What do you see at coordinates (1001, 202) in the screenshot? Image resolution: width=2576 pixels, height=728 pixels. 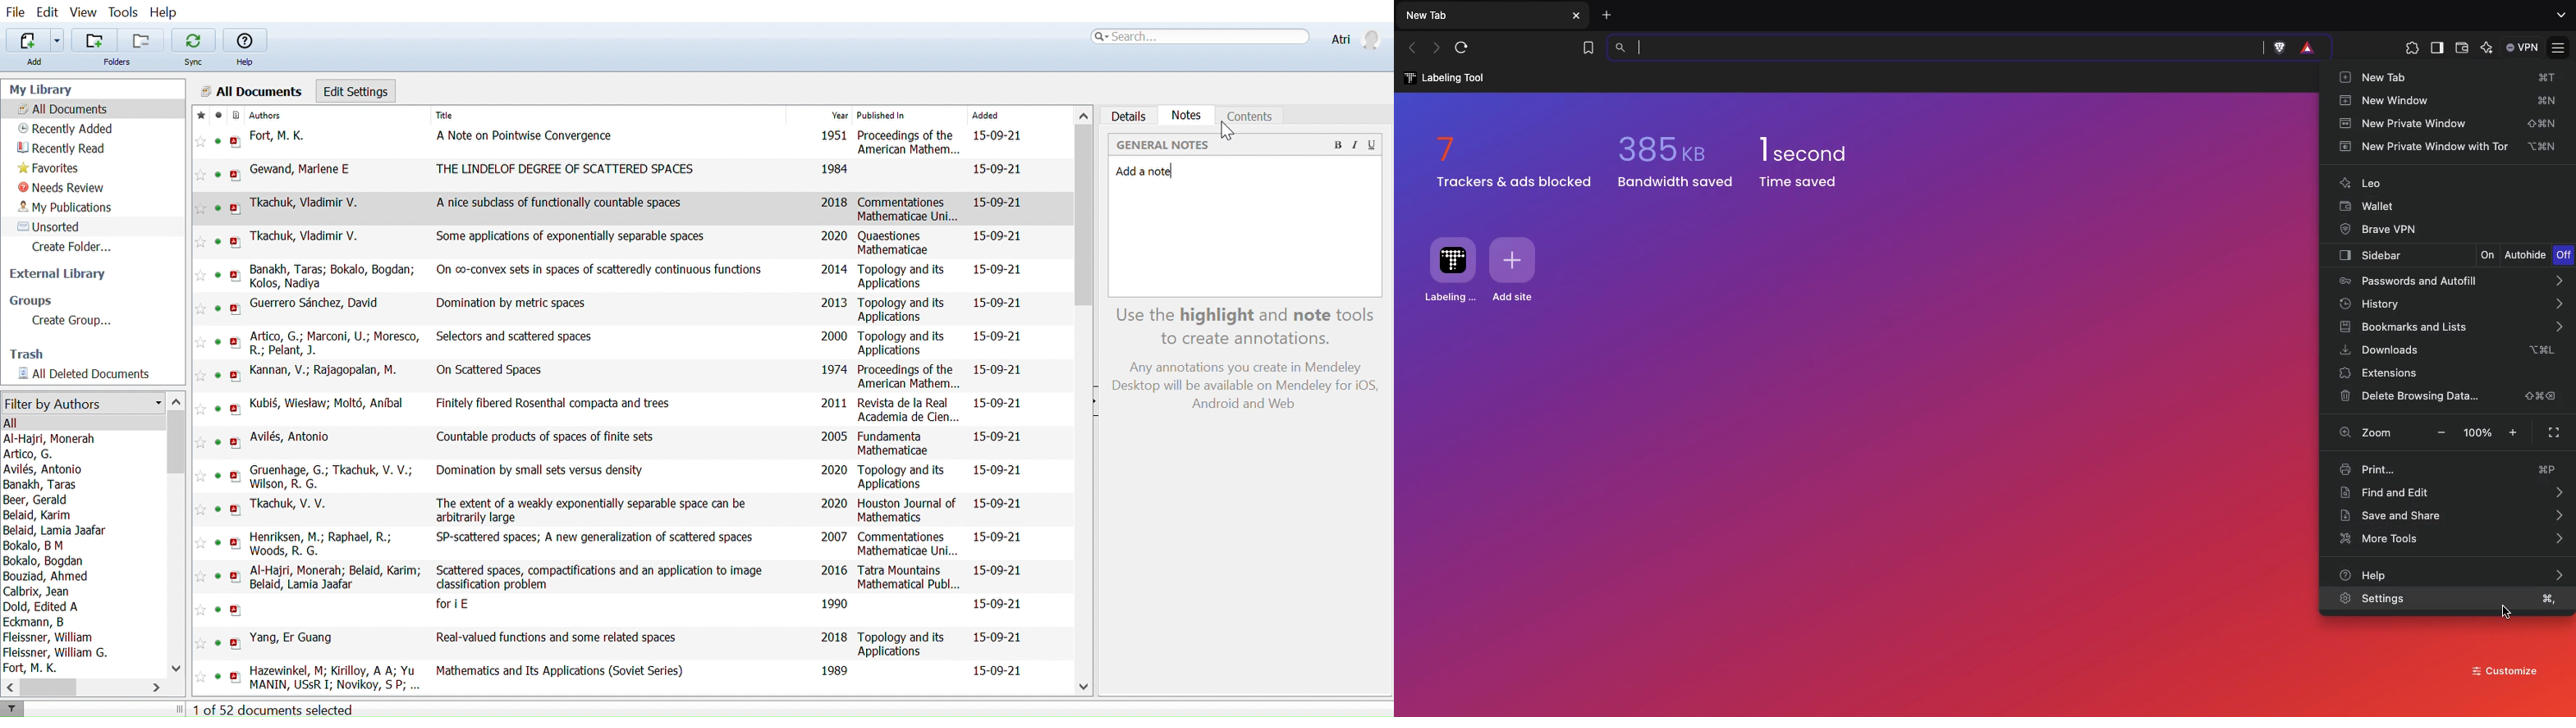 I see `15-09-21` at bounding box center [1001, 202].